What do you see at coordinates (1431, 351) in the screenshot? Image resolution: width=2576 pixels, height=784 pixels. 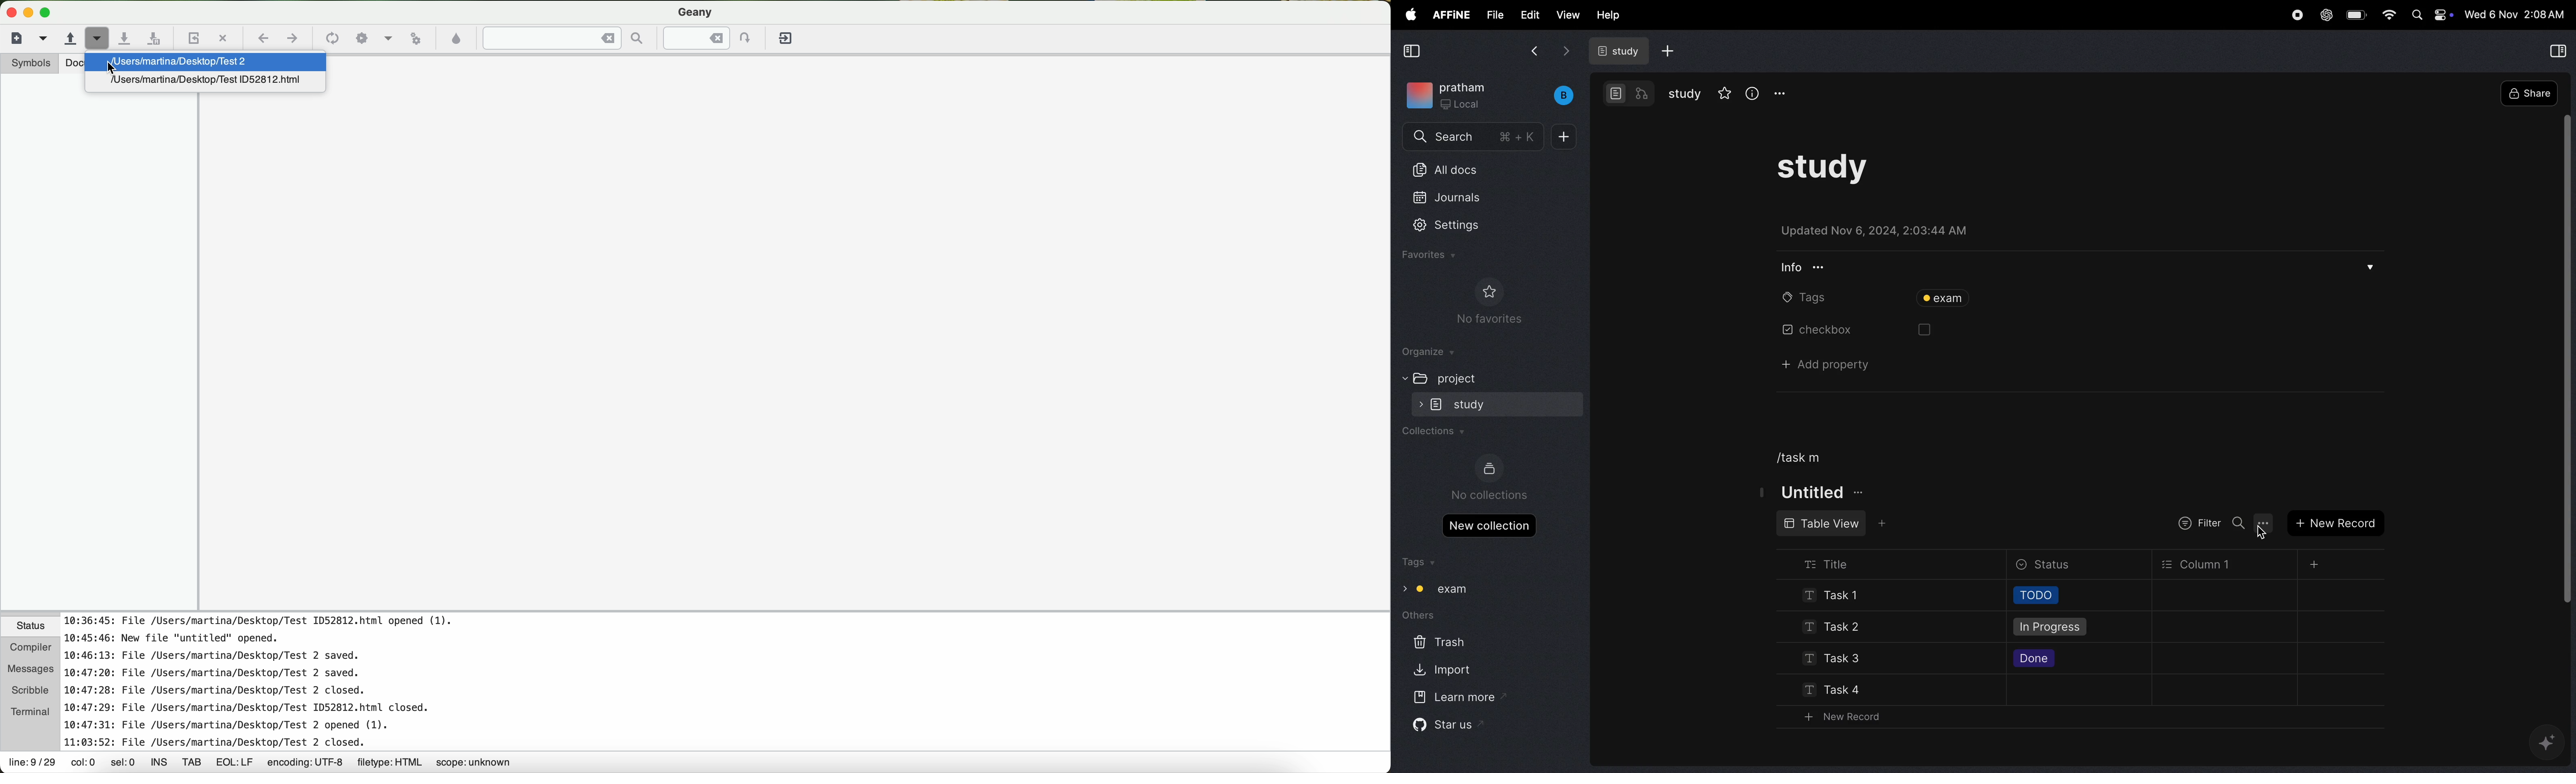 I see `organize` at bounding box center [1431, 351].